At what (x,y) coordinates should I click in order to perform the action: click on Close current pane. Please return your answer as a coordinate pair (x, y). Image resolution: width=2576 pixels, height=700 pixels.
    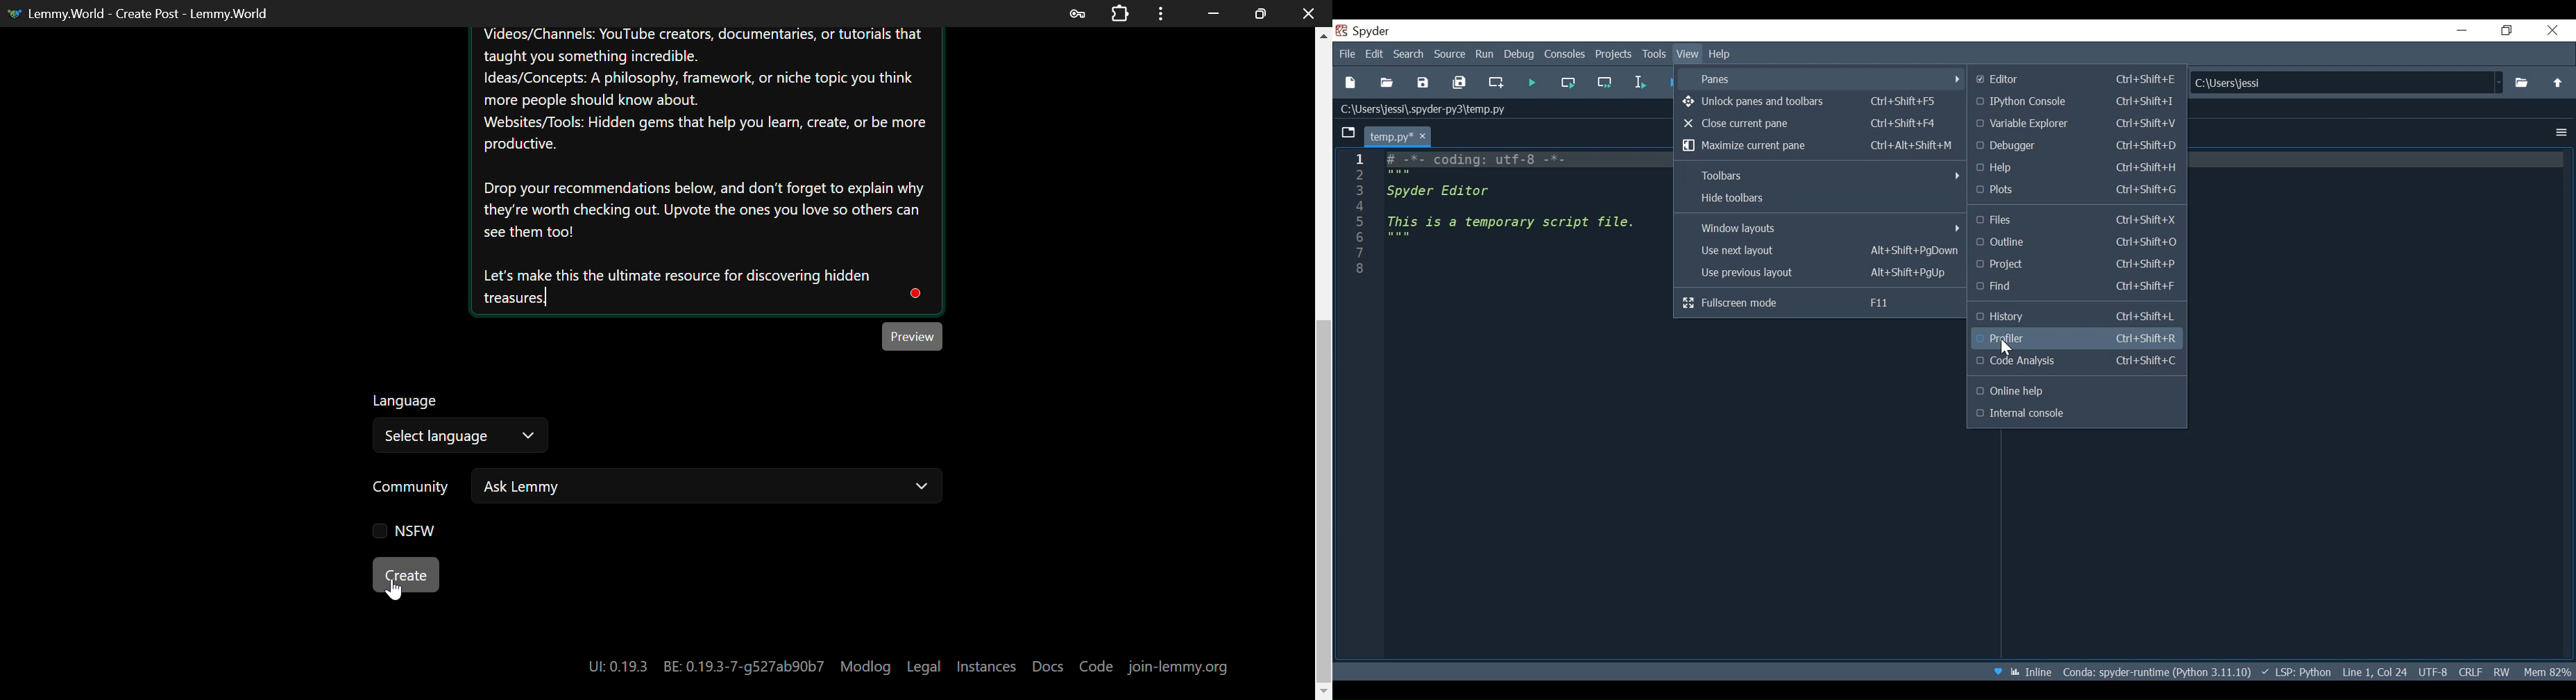
    Looking at the image, I should click on (1812, 124).